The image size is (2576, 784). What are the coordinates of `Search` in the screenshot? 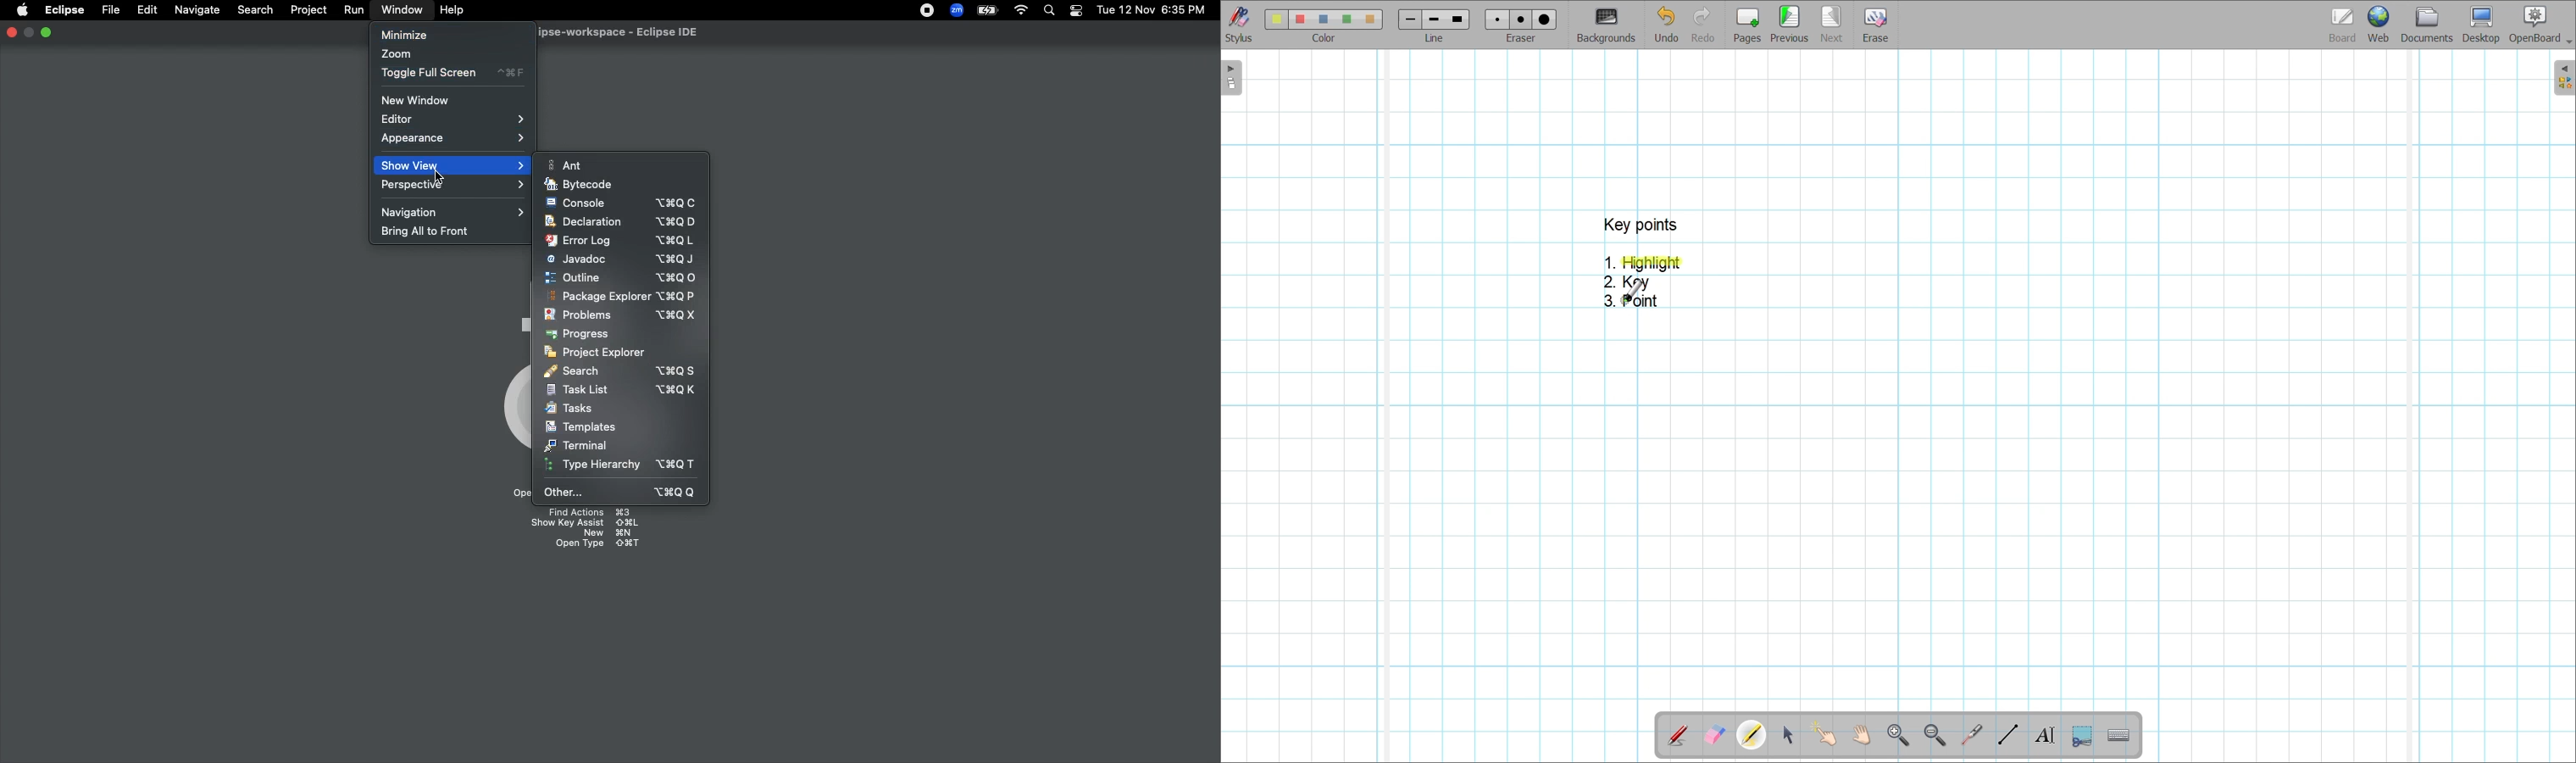 It's located at (619, 370).